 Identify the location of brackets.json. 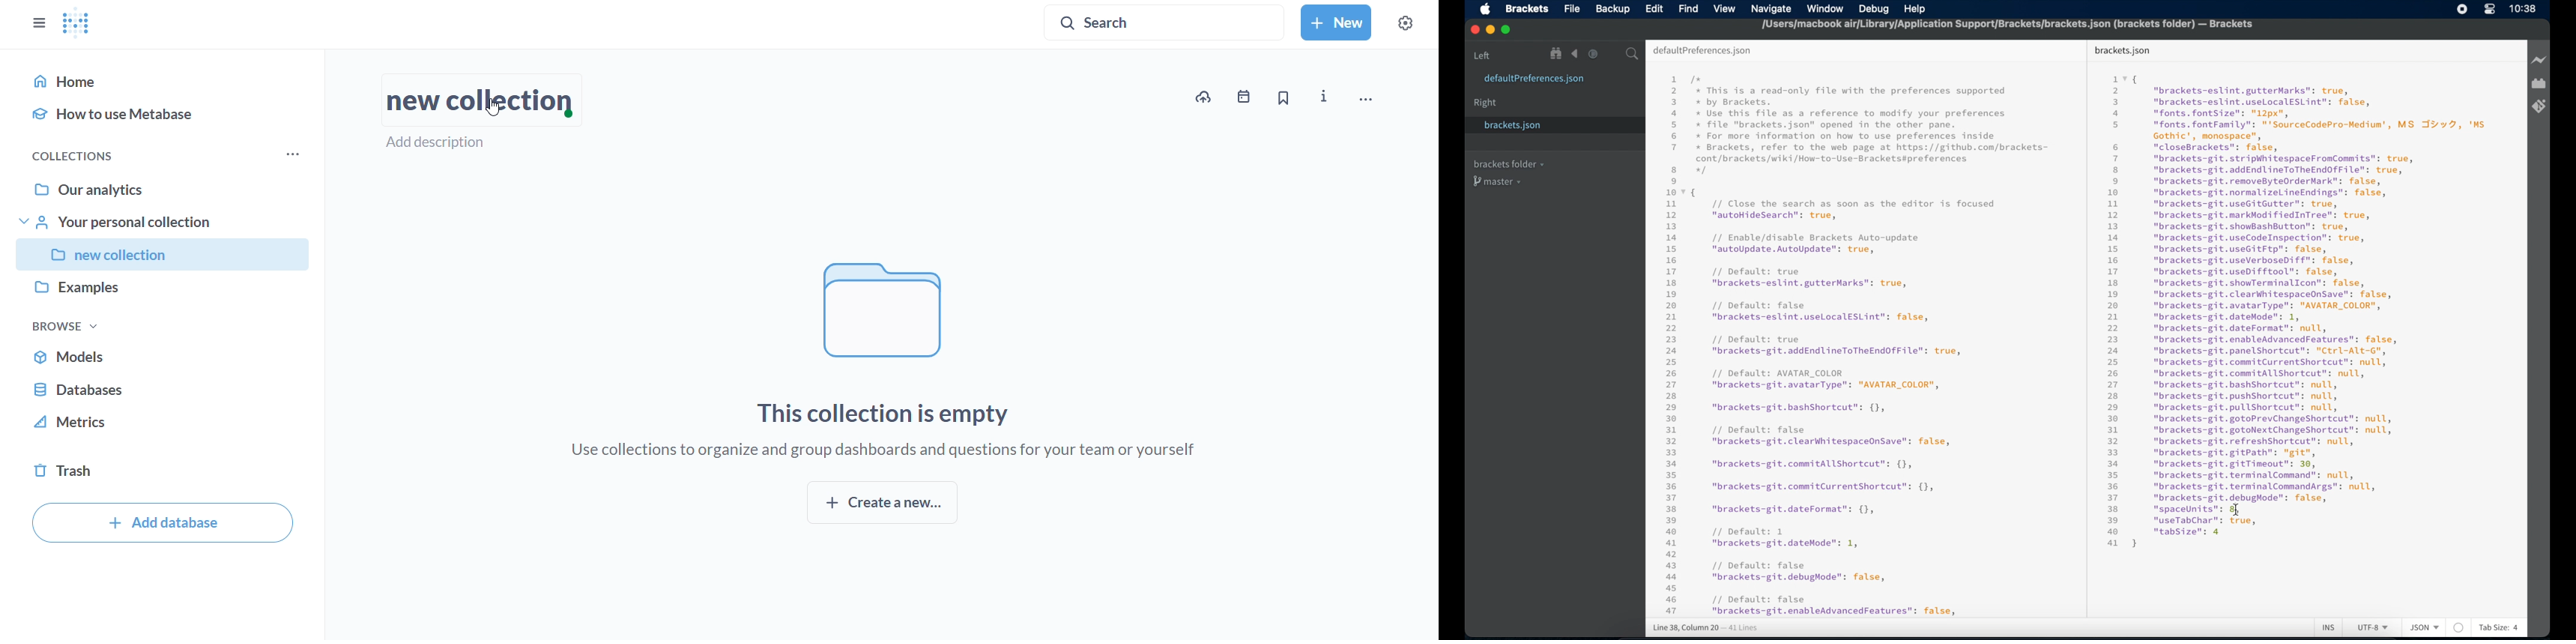
(2122, 51).